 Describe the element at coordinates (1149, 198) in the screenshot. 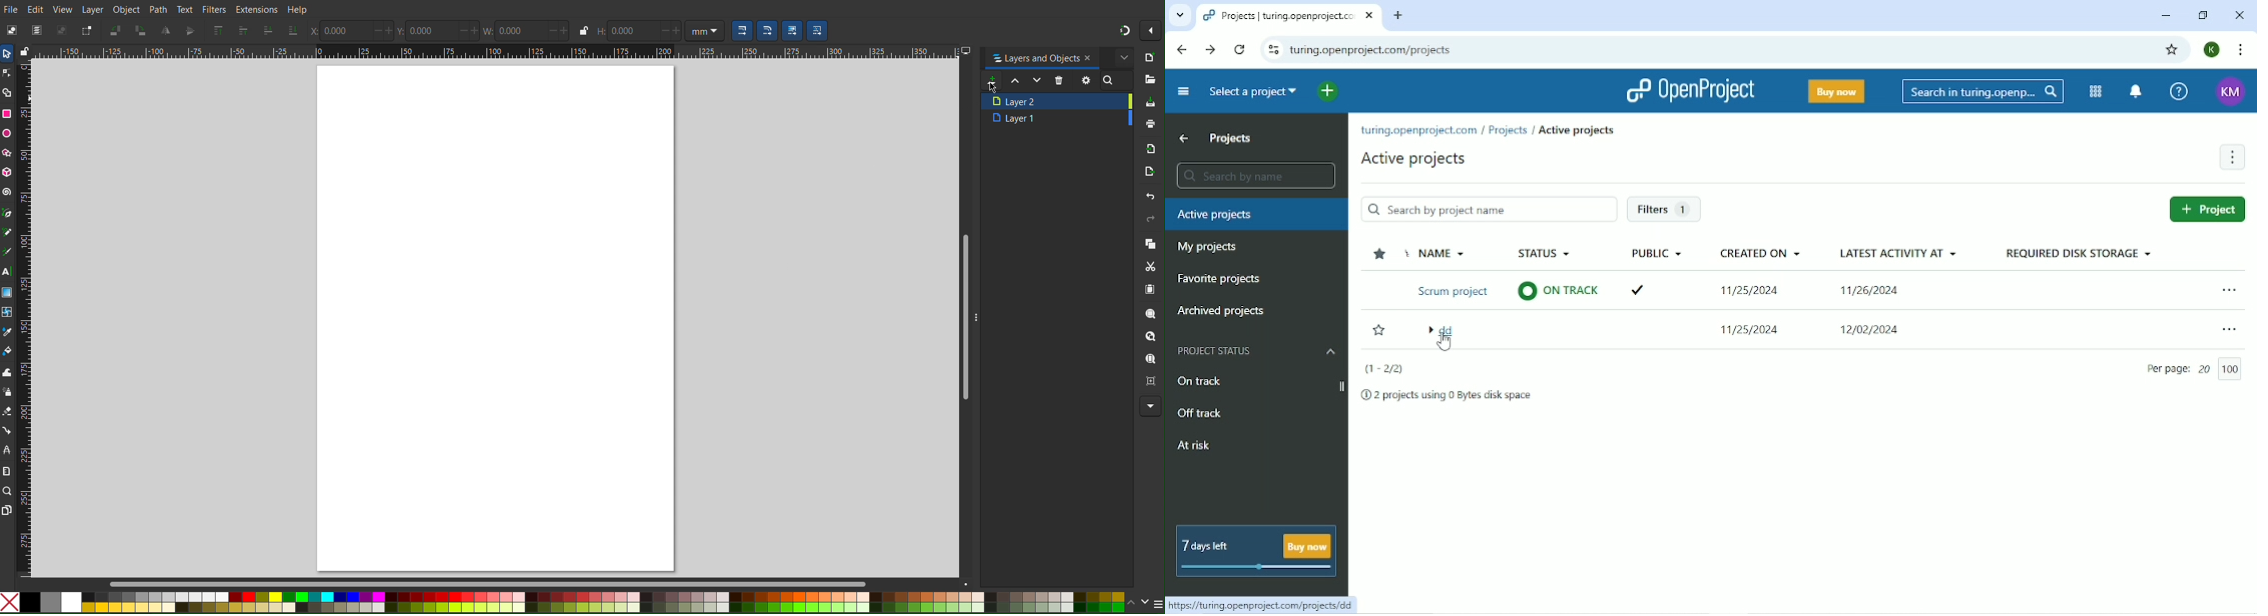

I see `Undo` at that location.